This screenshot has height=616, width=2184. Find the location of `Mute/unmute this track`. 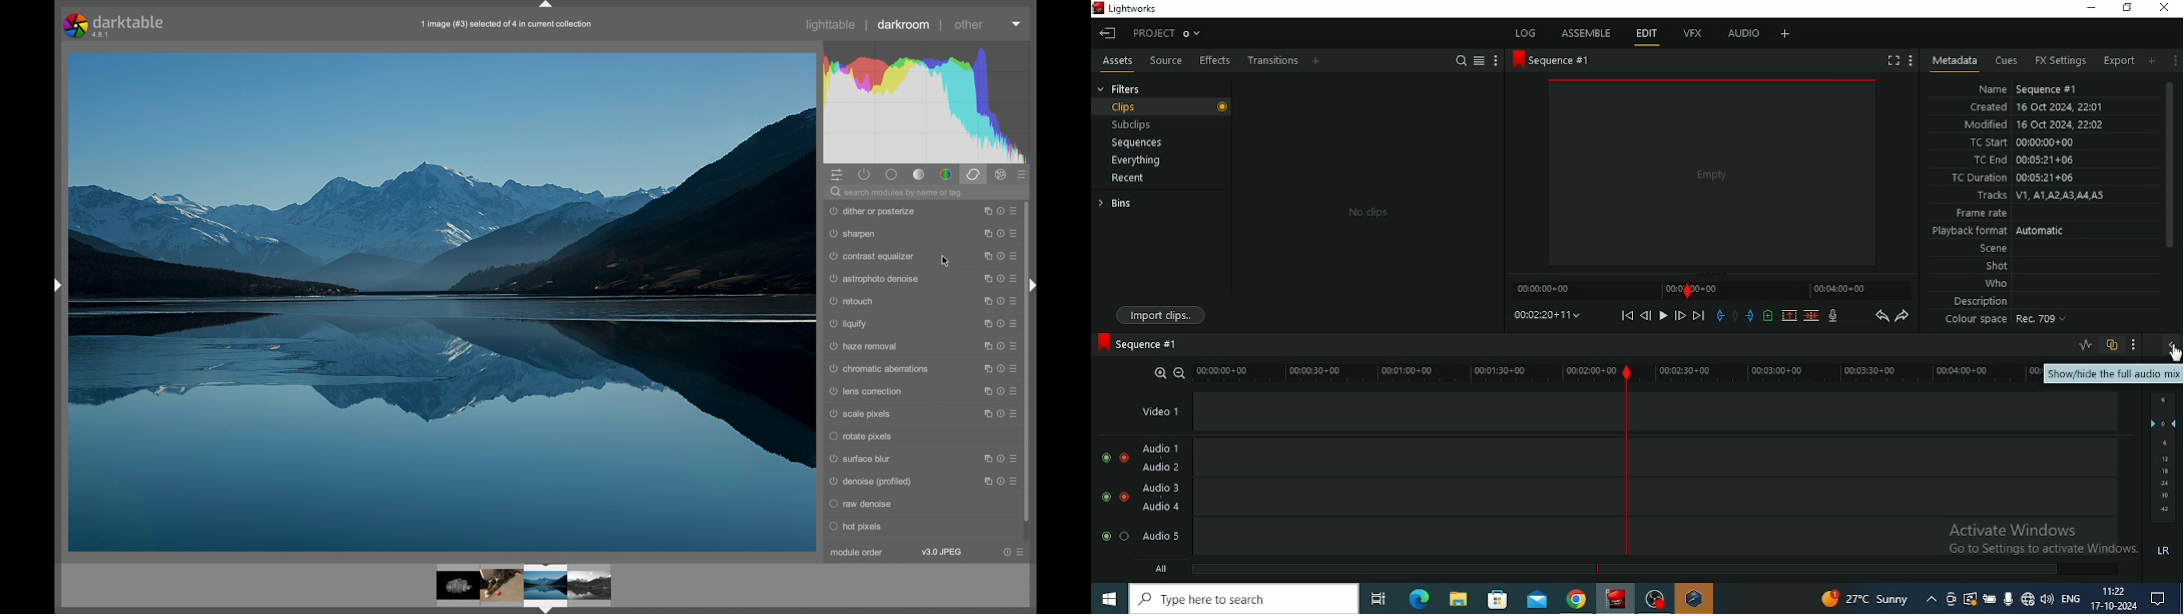

Mute/unmute this track is located at coordinates (1105, 458).